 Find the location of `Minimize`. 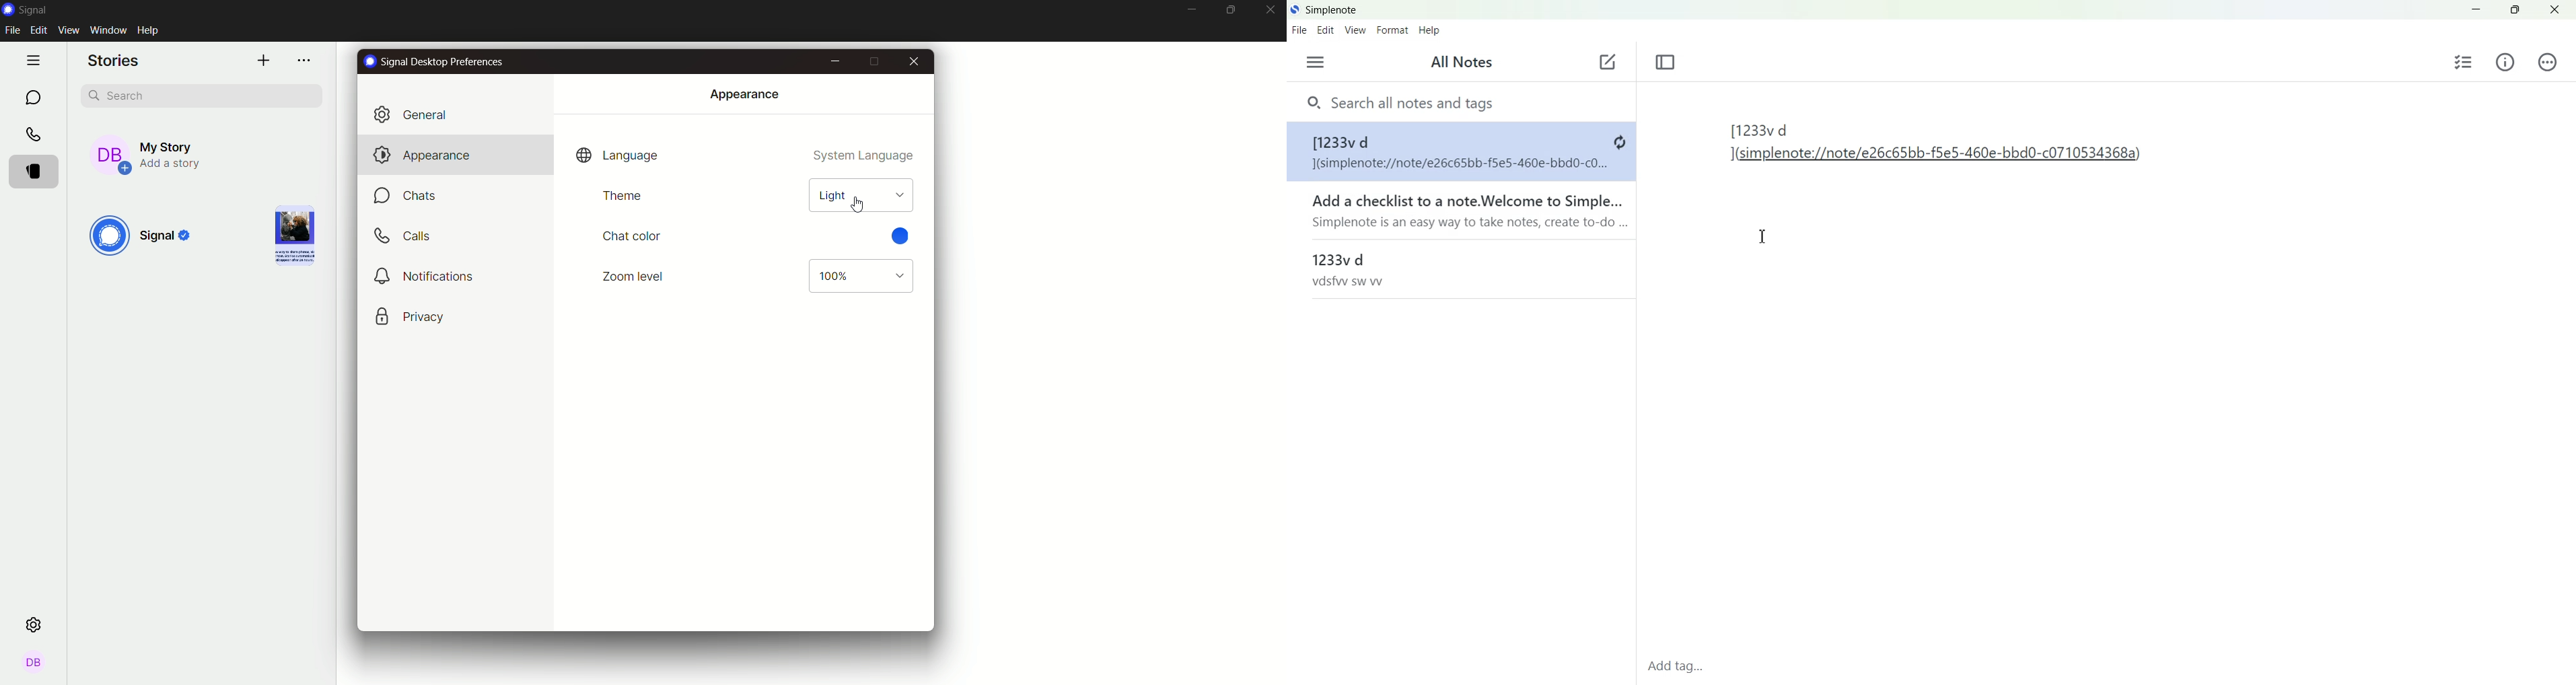

Minimize is located at coordinates (2477, 10).